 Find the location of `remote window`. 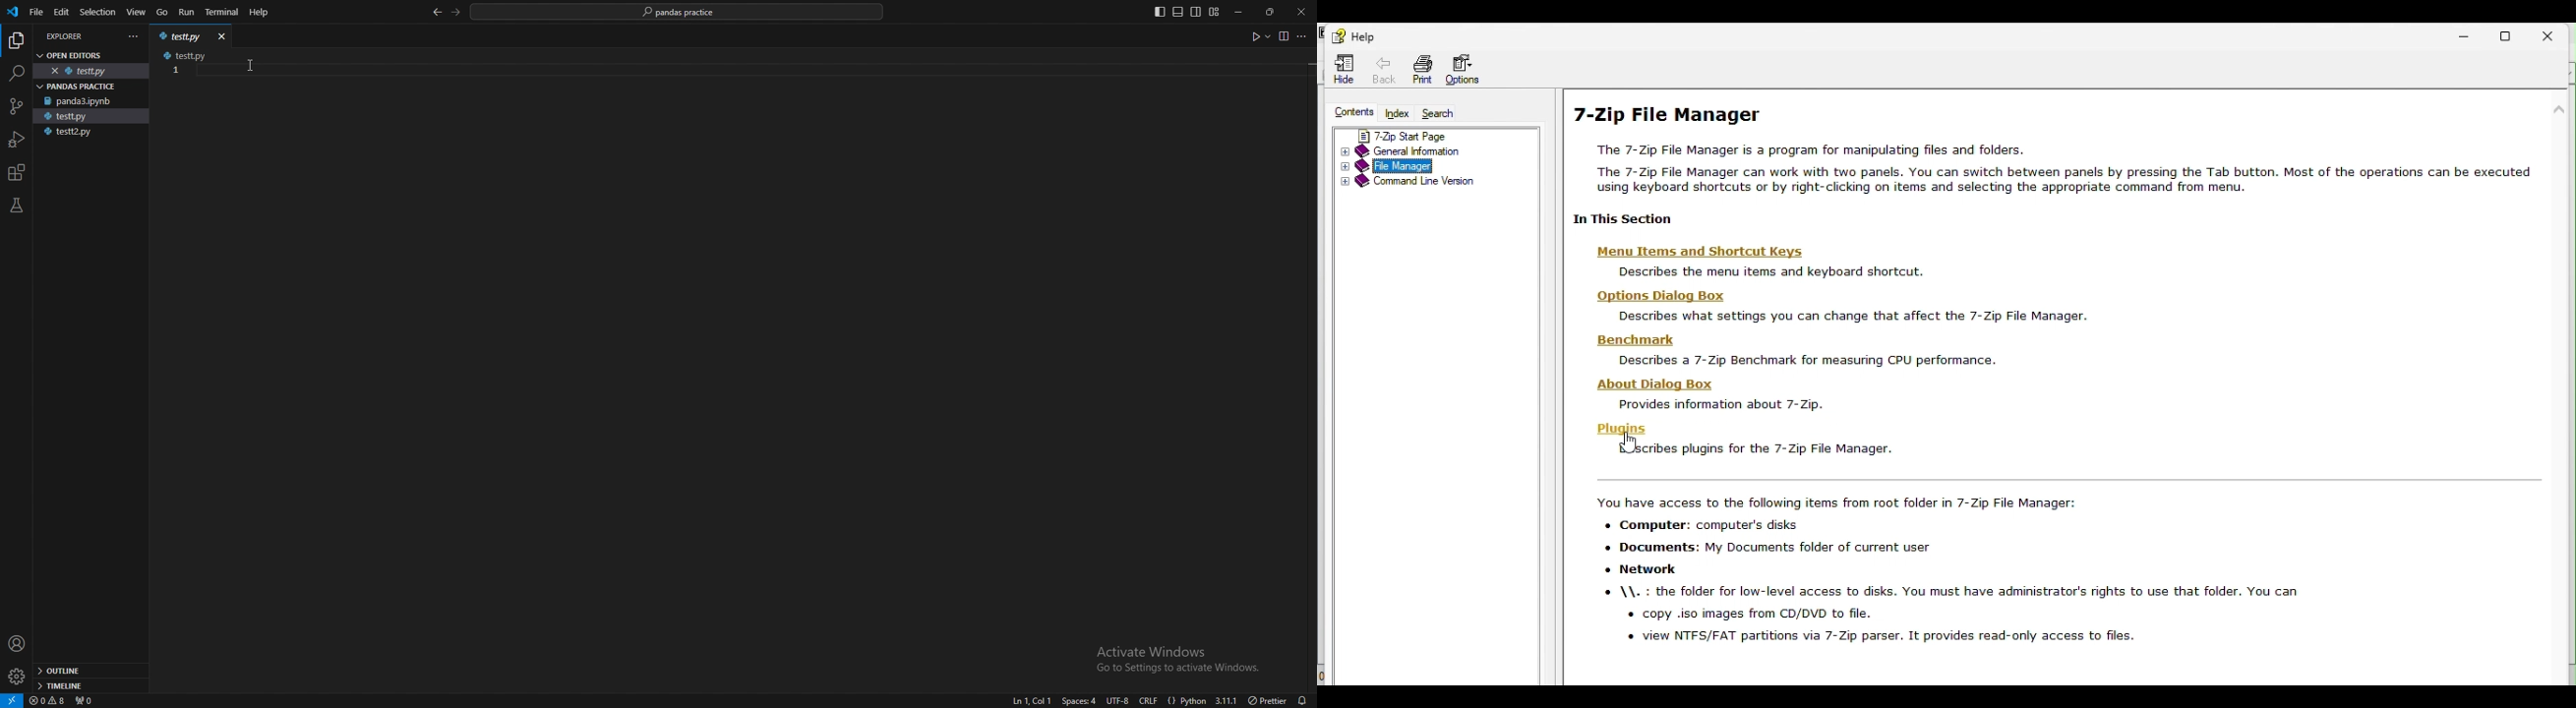

remote window is located at coordinates (12, 700).